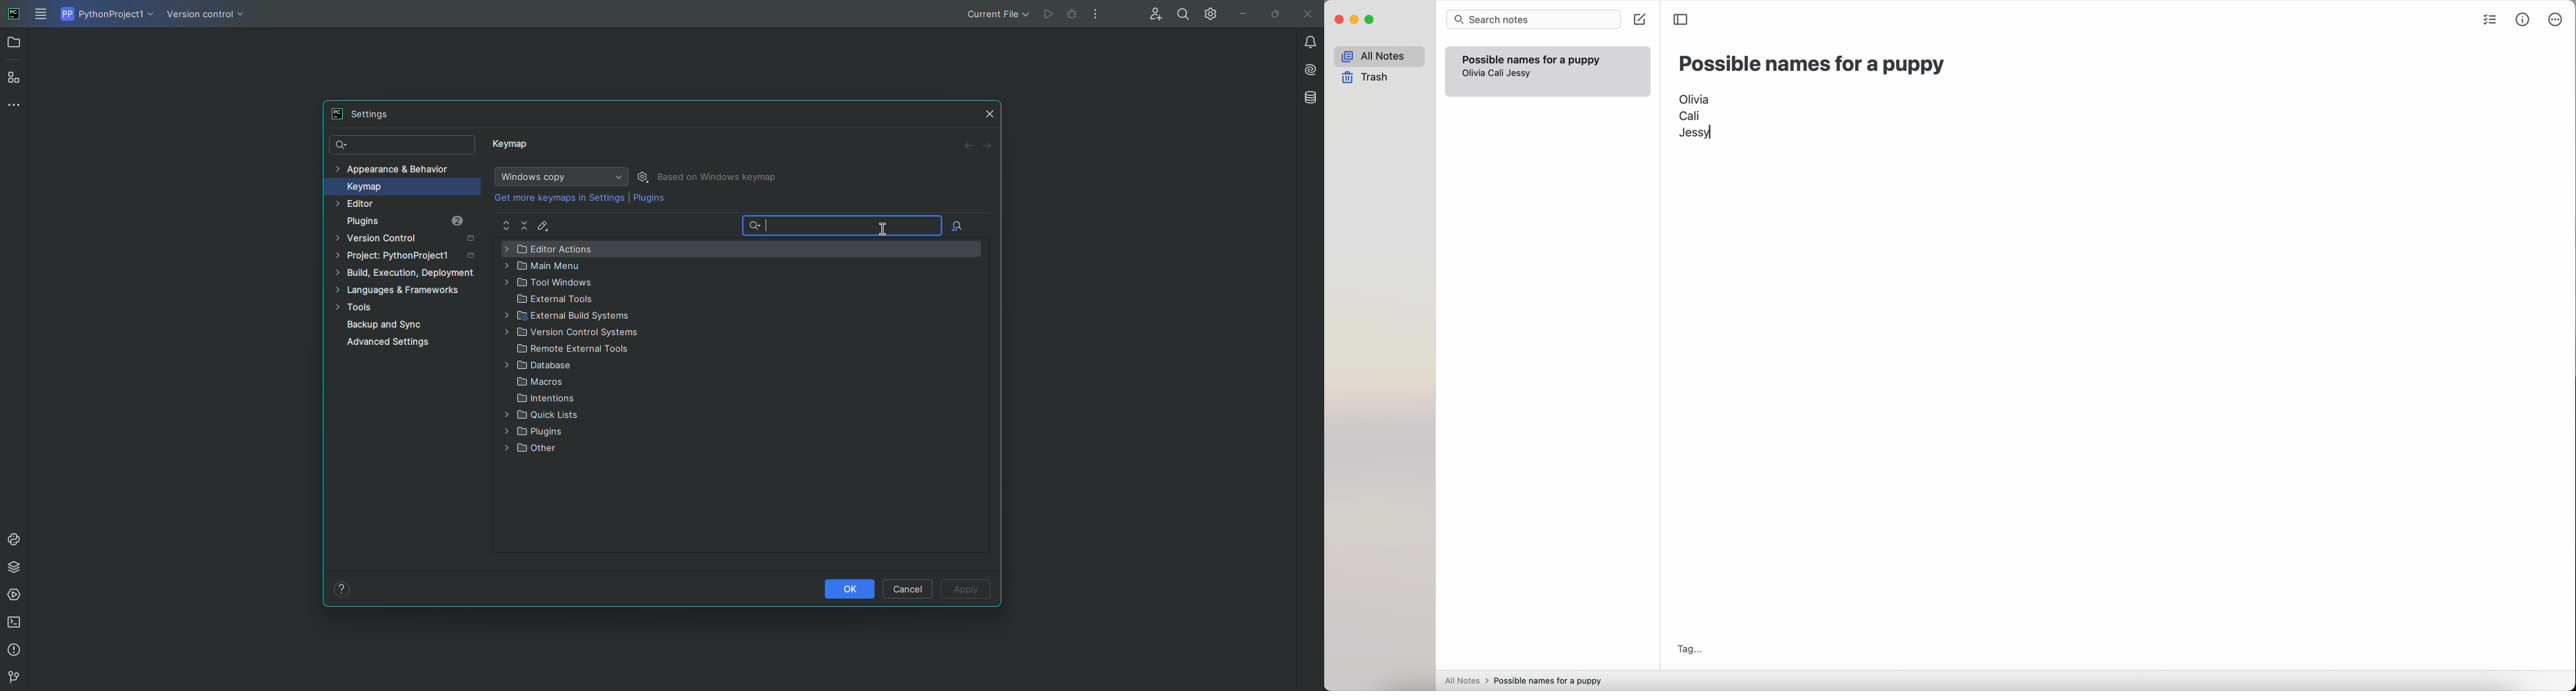  I want to click on Version COntrol, so click(208, 17).